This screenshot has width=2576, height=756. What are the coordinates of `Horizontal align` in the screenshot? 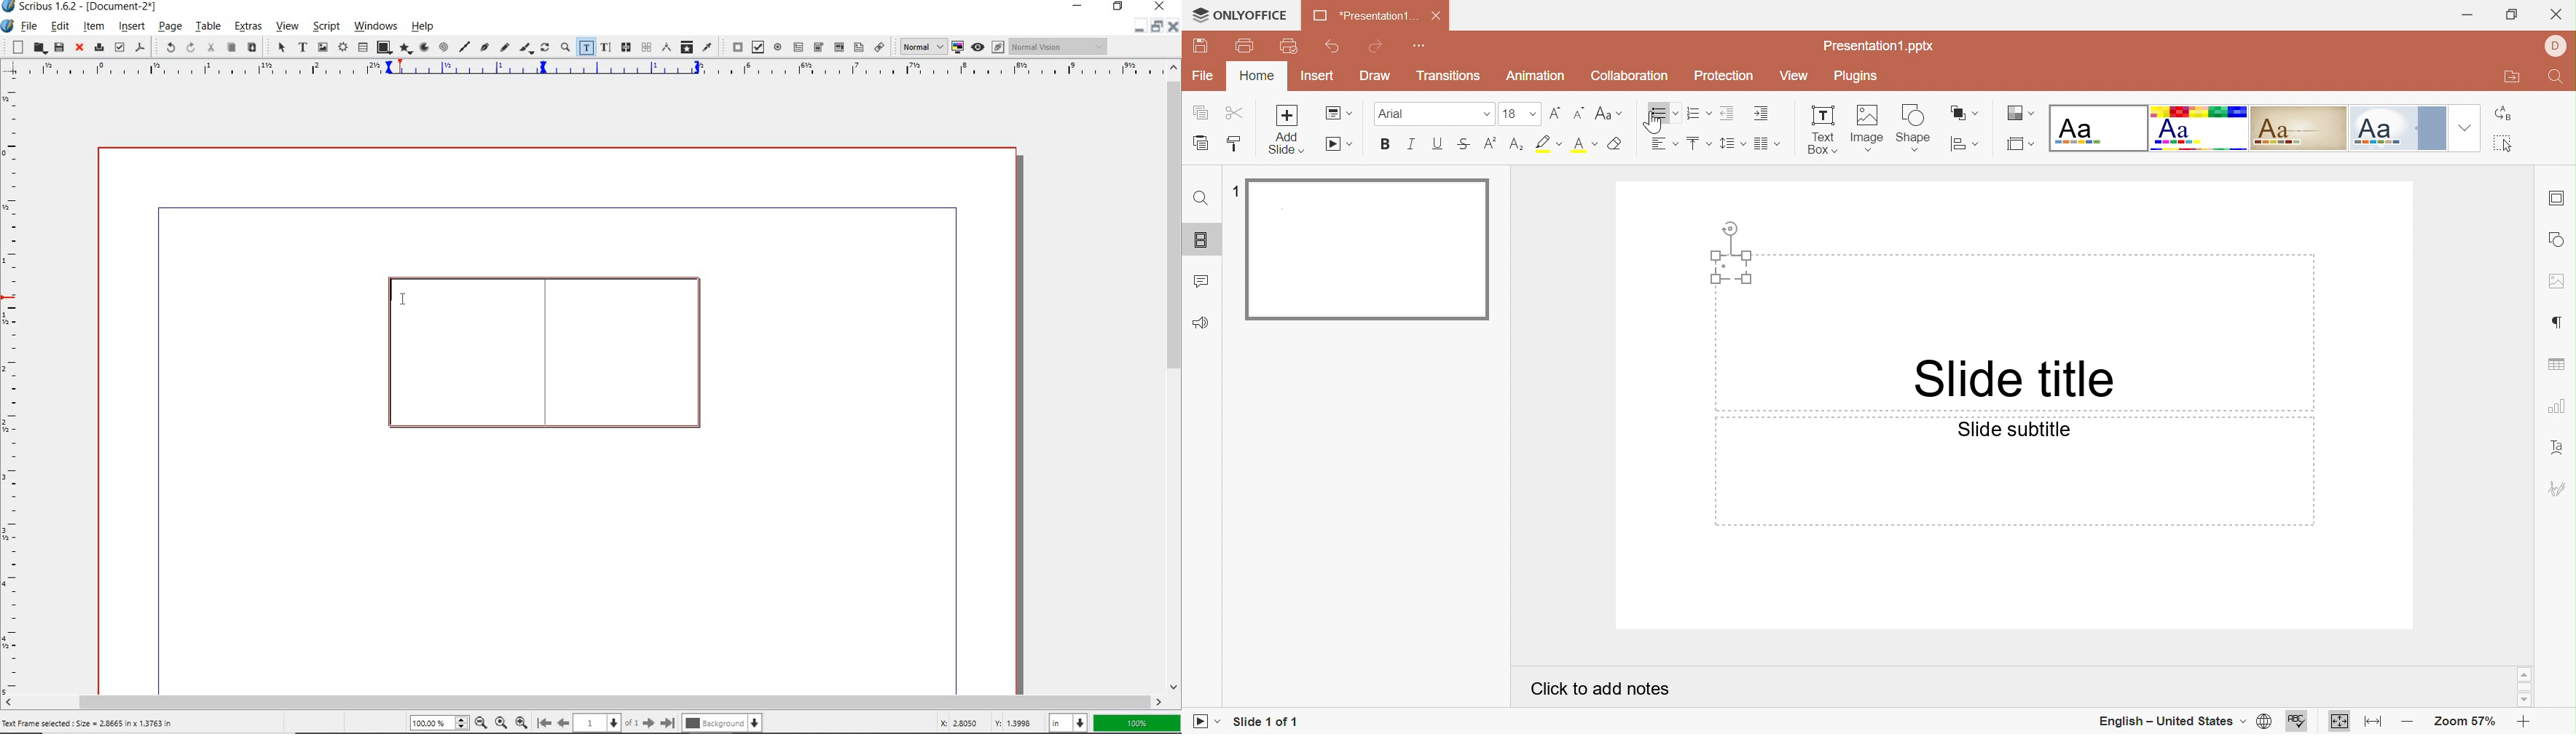 It's located at (1662, 143).